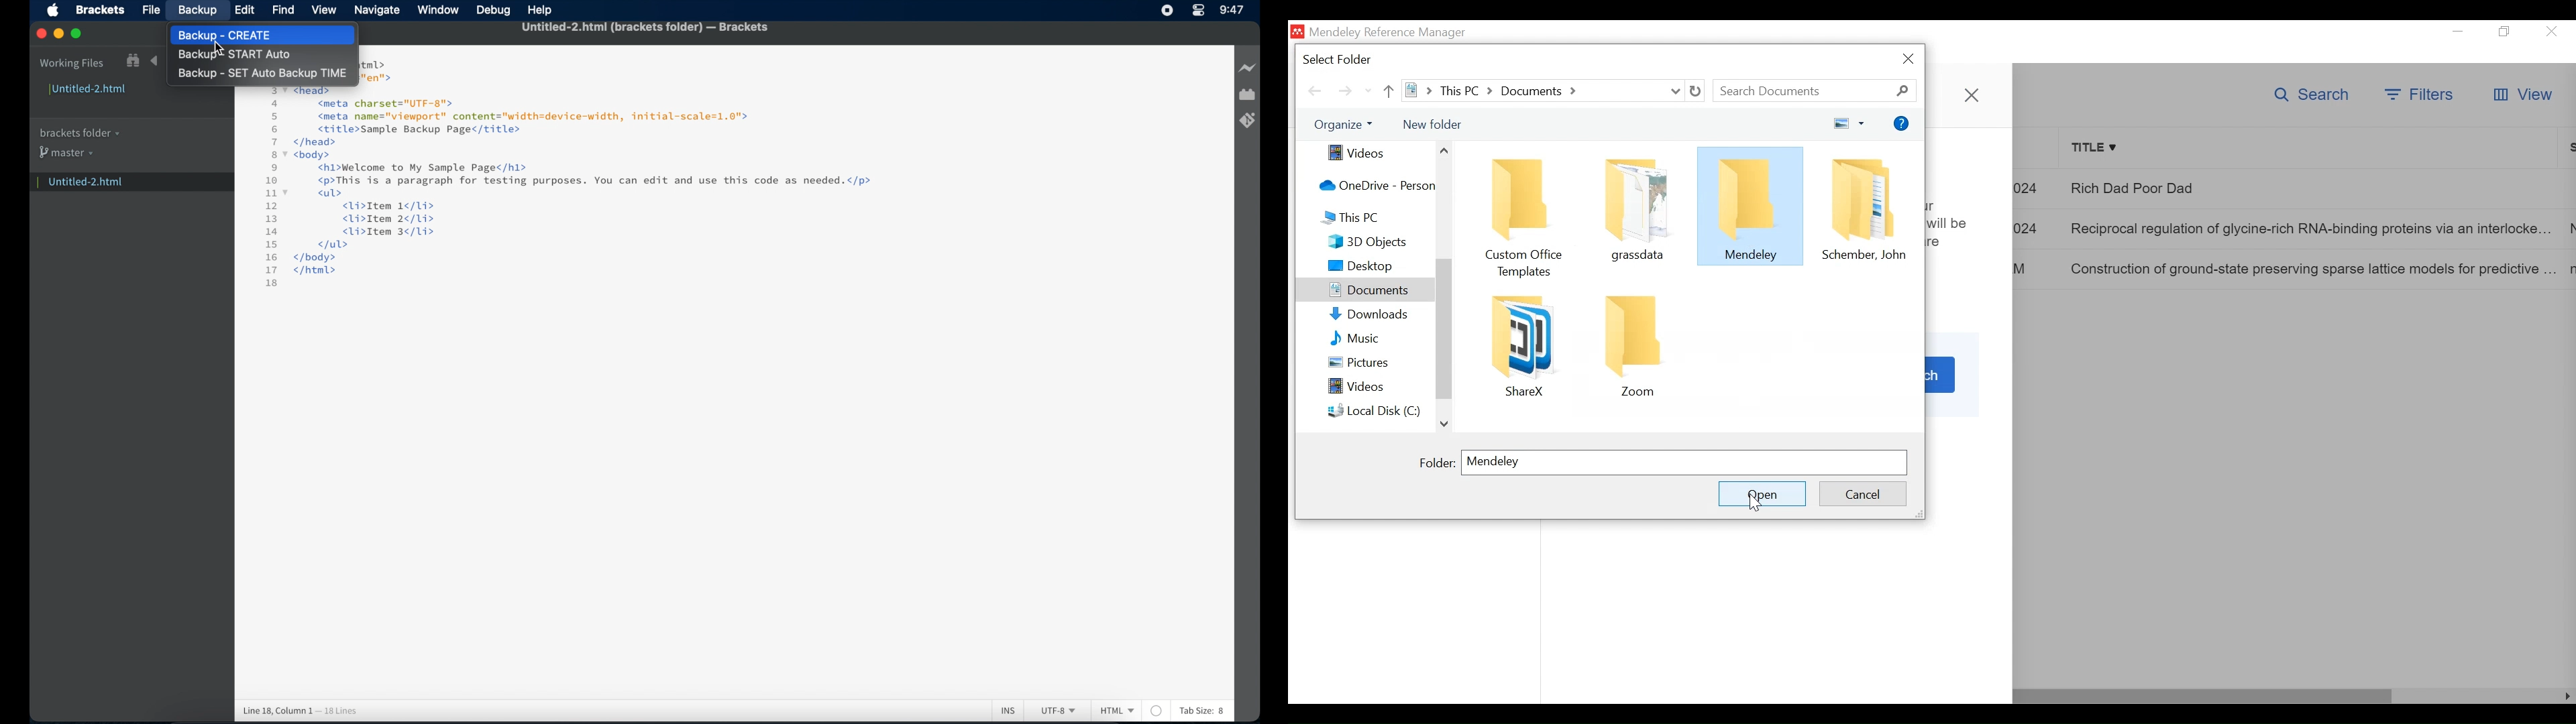 The height and width of the screenshot is (728, 2576). What do you see at coordinates (1368, 92) in the screenshot?
I see `scroll down` at bounding box center [1368, 92].